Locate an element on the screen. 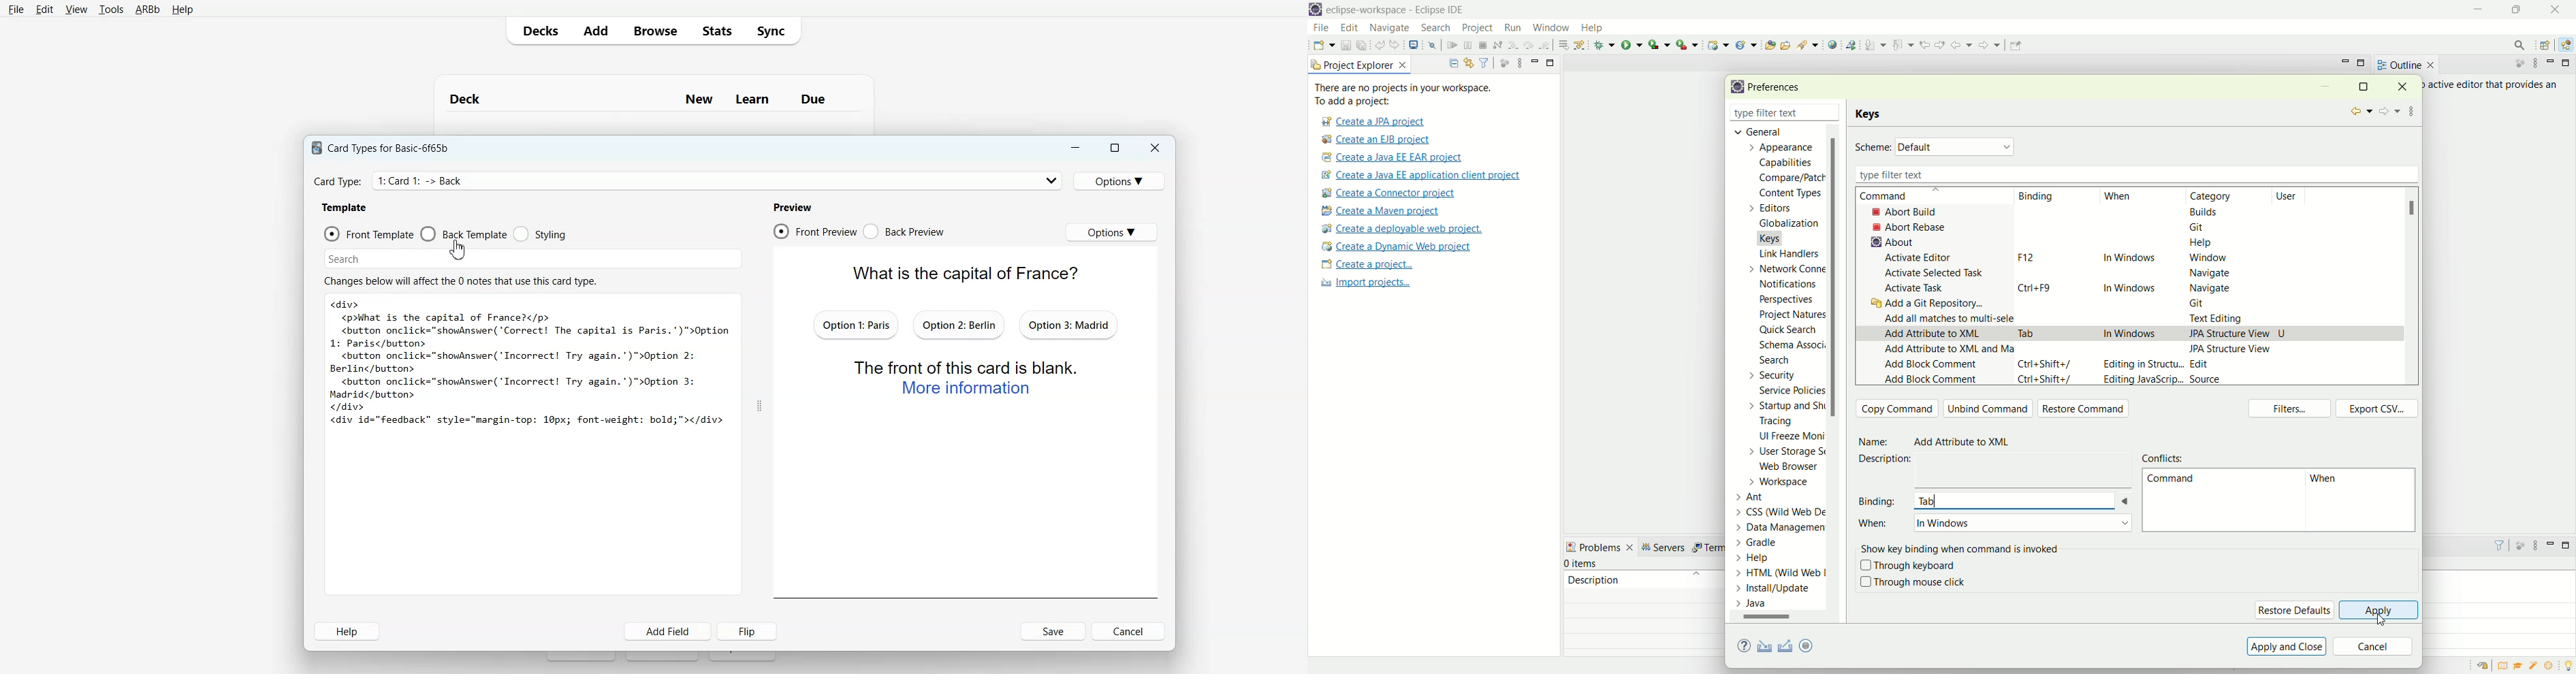 This screenshot has width=2576, height=700. Front Template is located at coordinates (369, 233).